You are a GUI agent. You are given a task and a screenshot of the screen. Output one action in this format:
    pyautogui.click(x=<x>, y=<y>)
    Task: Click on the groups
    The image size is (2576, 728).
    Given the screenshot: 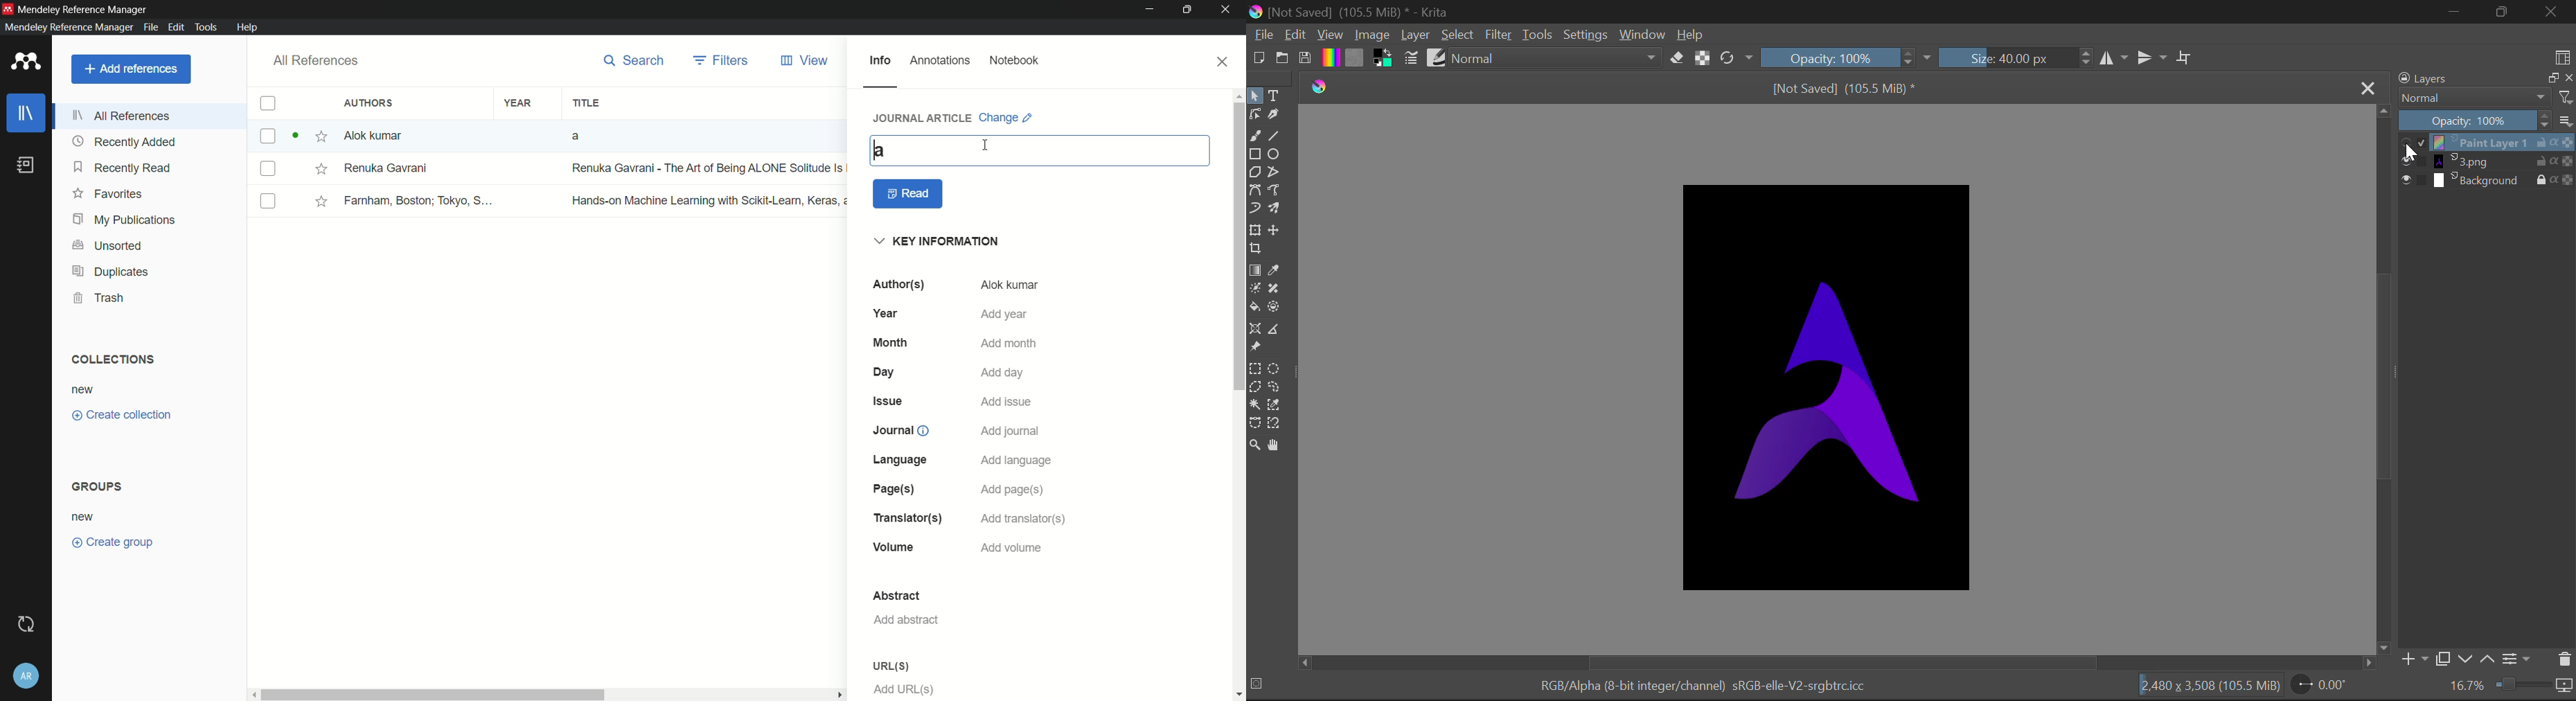 What is the action you would take?
    pyautogui.click(x=99, y=486)
    